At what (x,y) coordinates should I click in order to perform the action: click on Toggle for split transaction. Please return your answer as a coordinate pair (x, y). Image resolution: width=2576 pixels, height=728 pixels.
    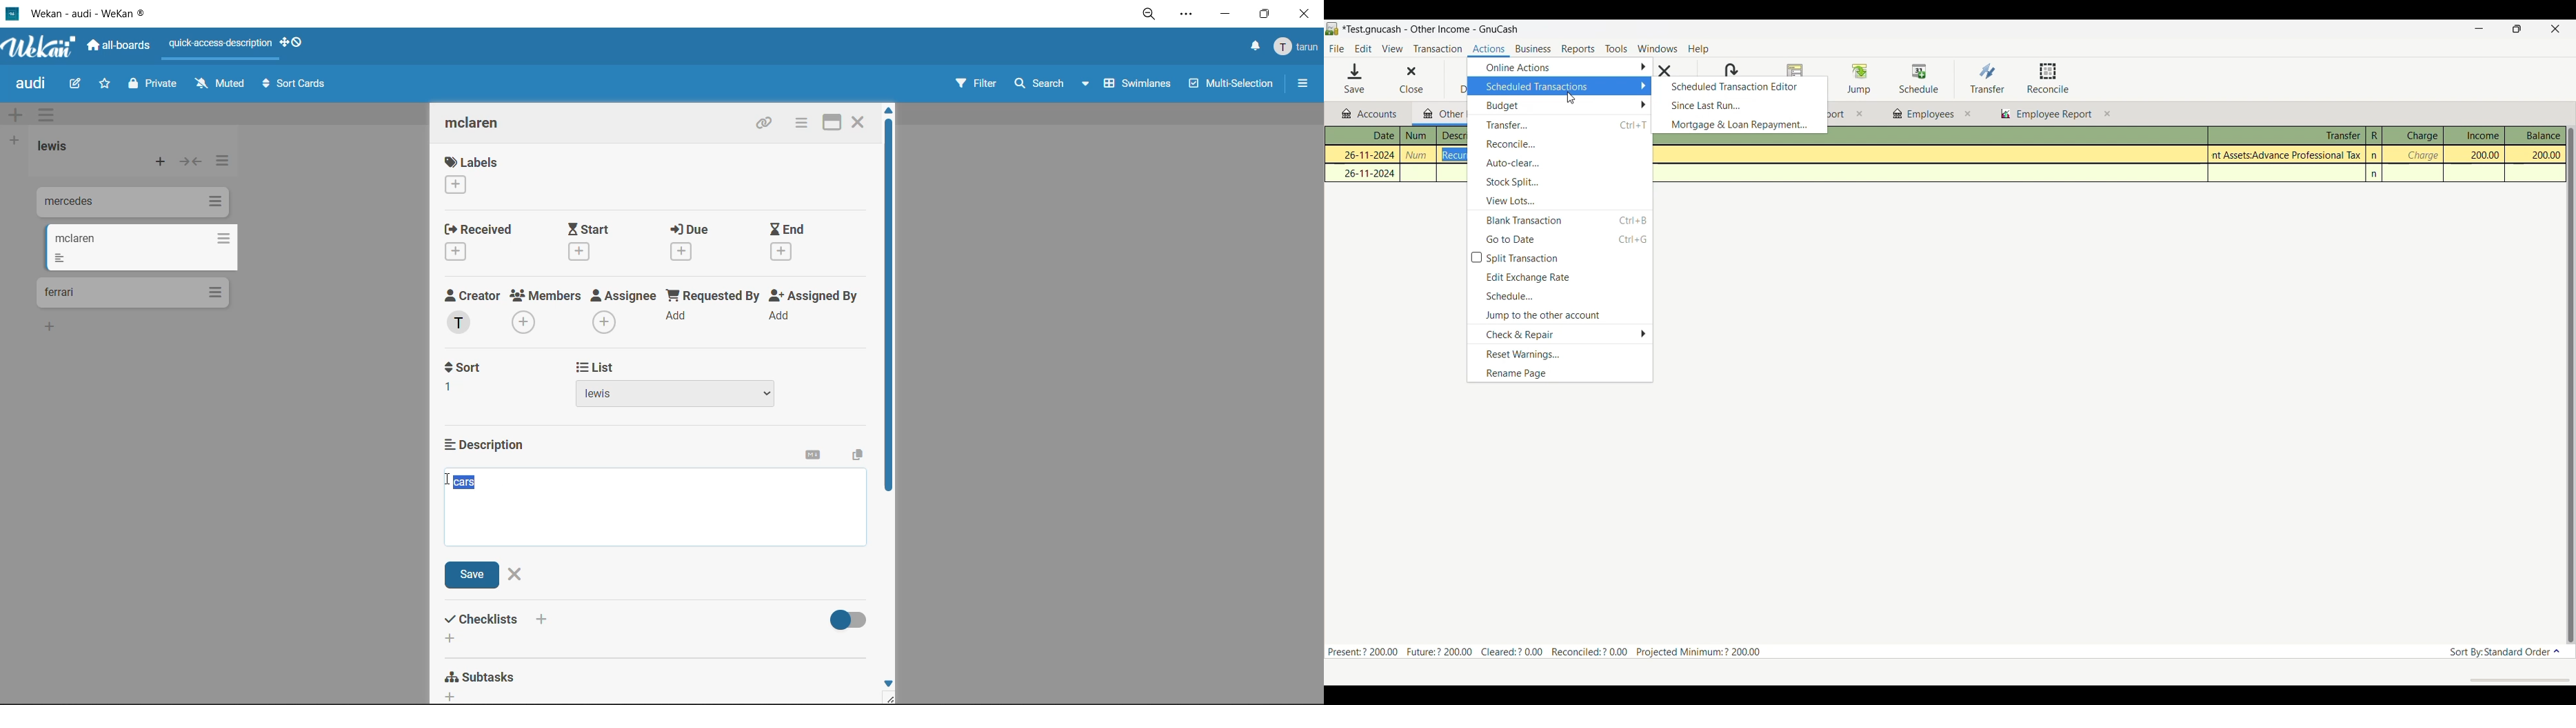
    Looking at the image, I should click on (1560, 258).